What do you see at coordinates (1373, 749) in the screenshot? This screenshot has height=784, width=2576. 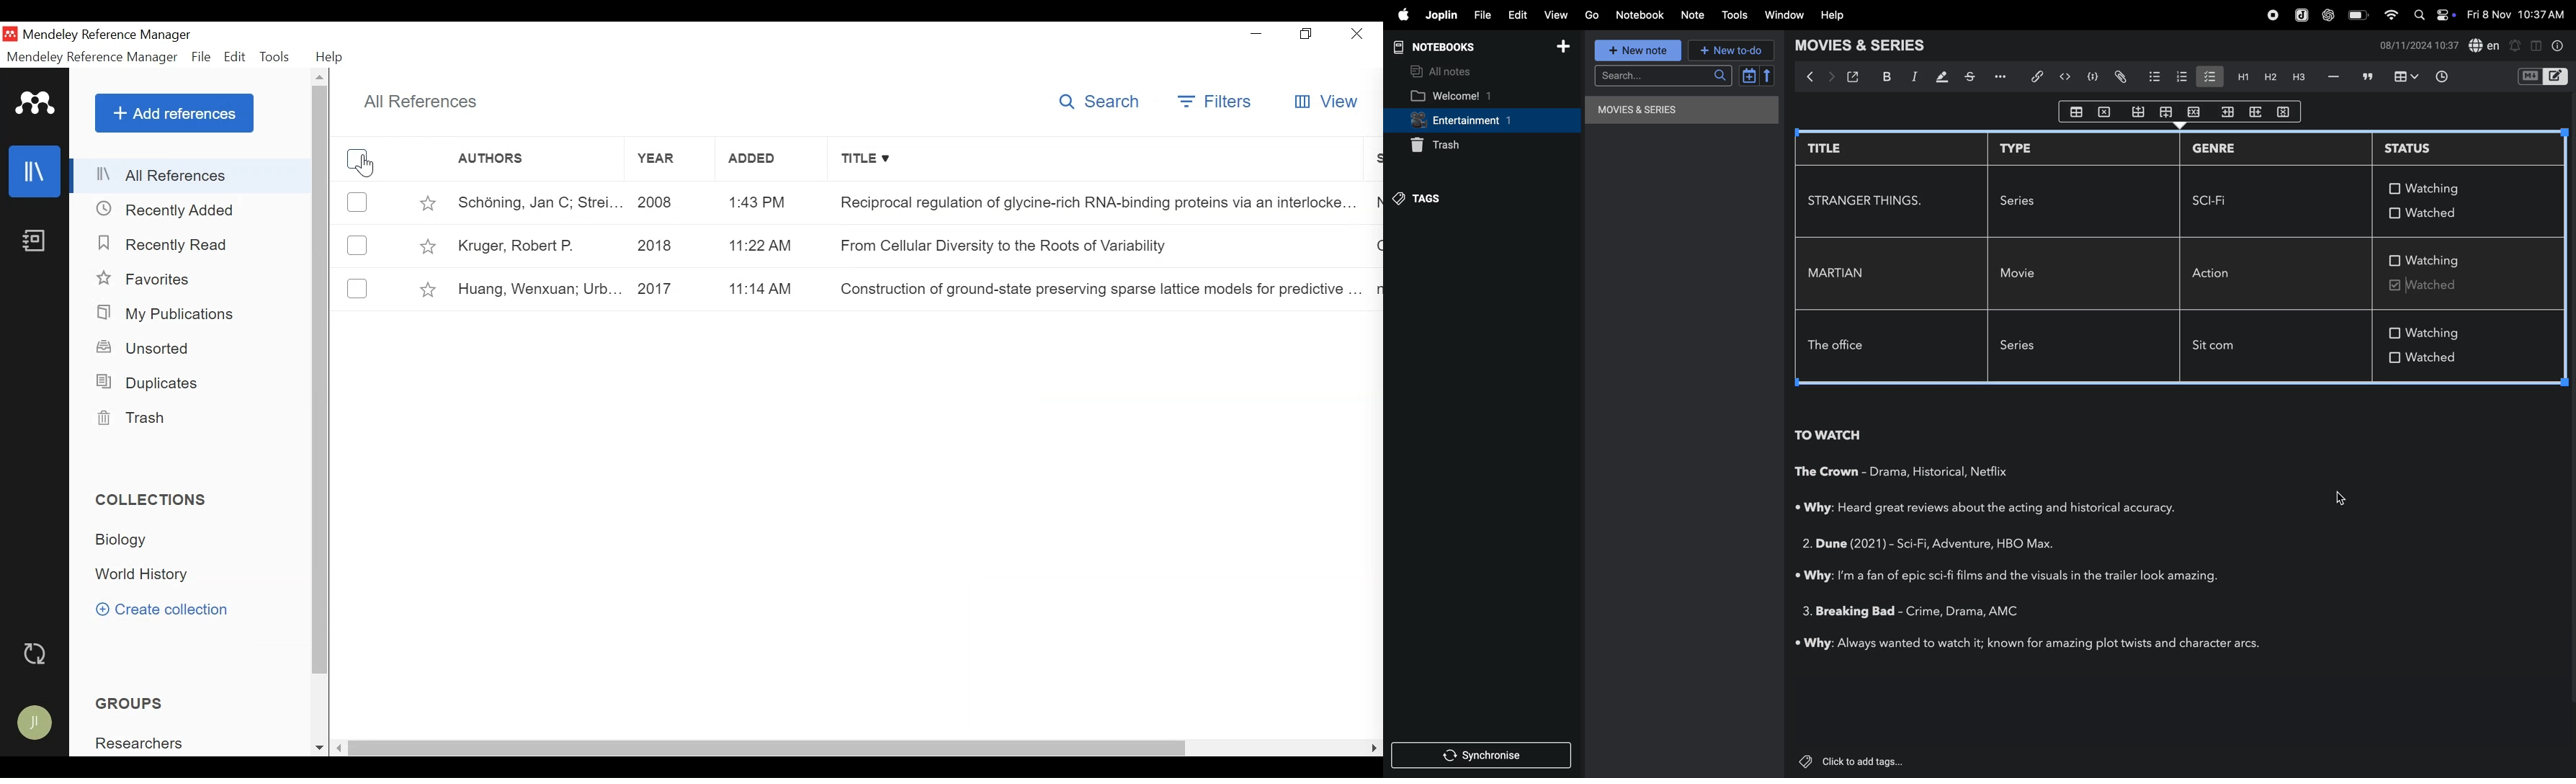 I see `Scroll Right` at bounding box center [1373, 749].